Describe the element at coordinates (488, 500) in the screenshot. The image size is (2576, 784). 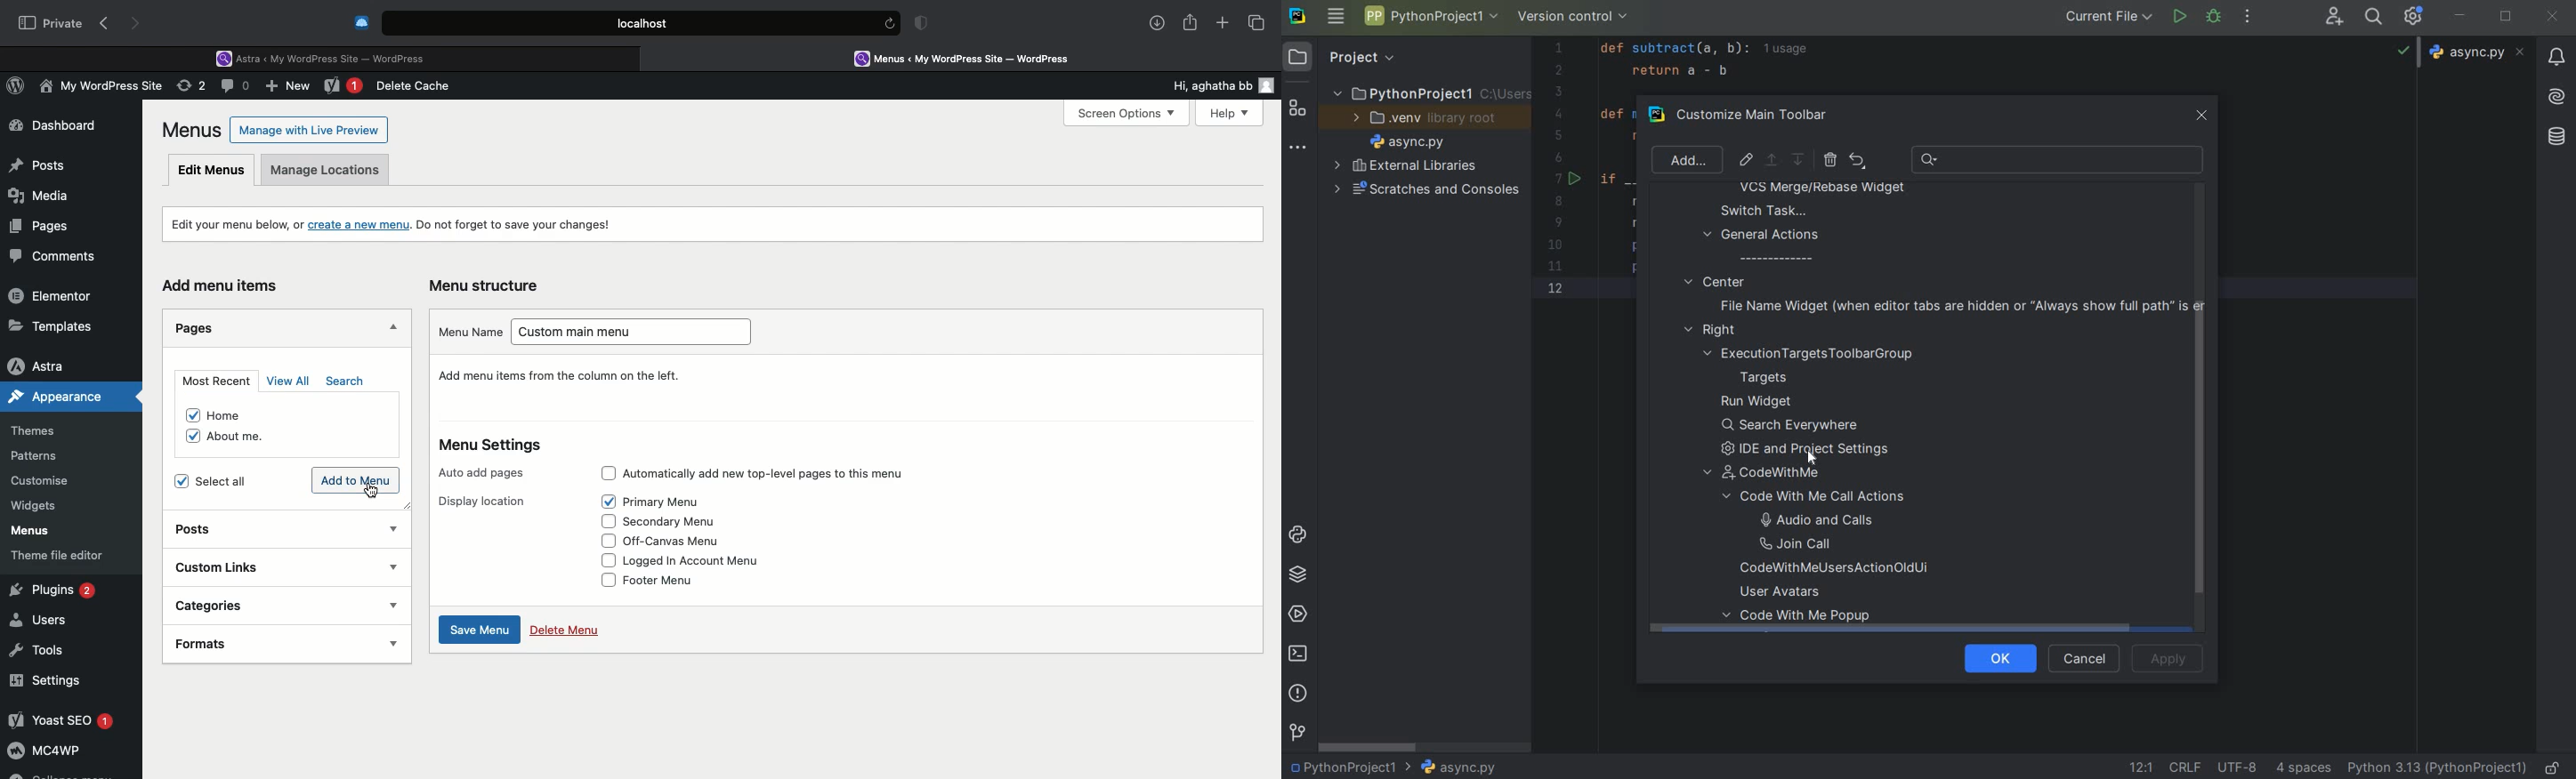
I see `Display location` at that location.